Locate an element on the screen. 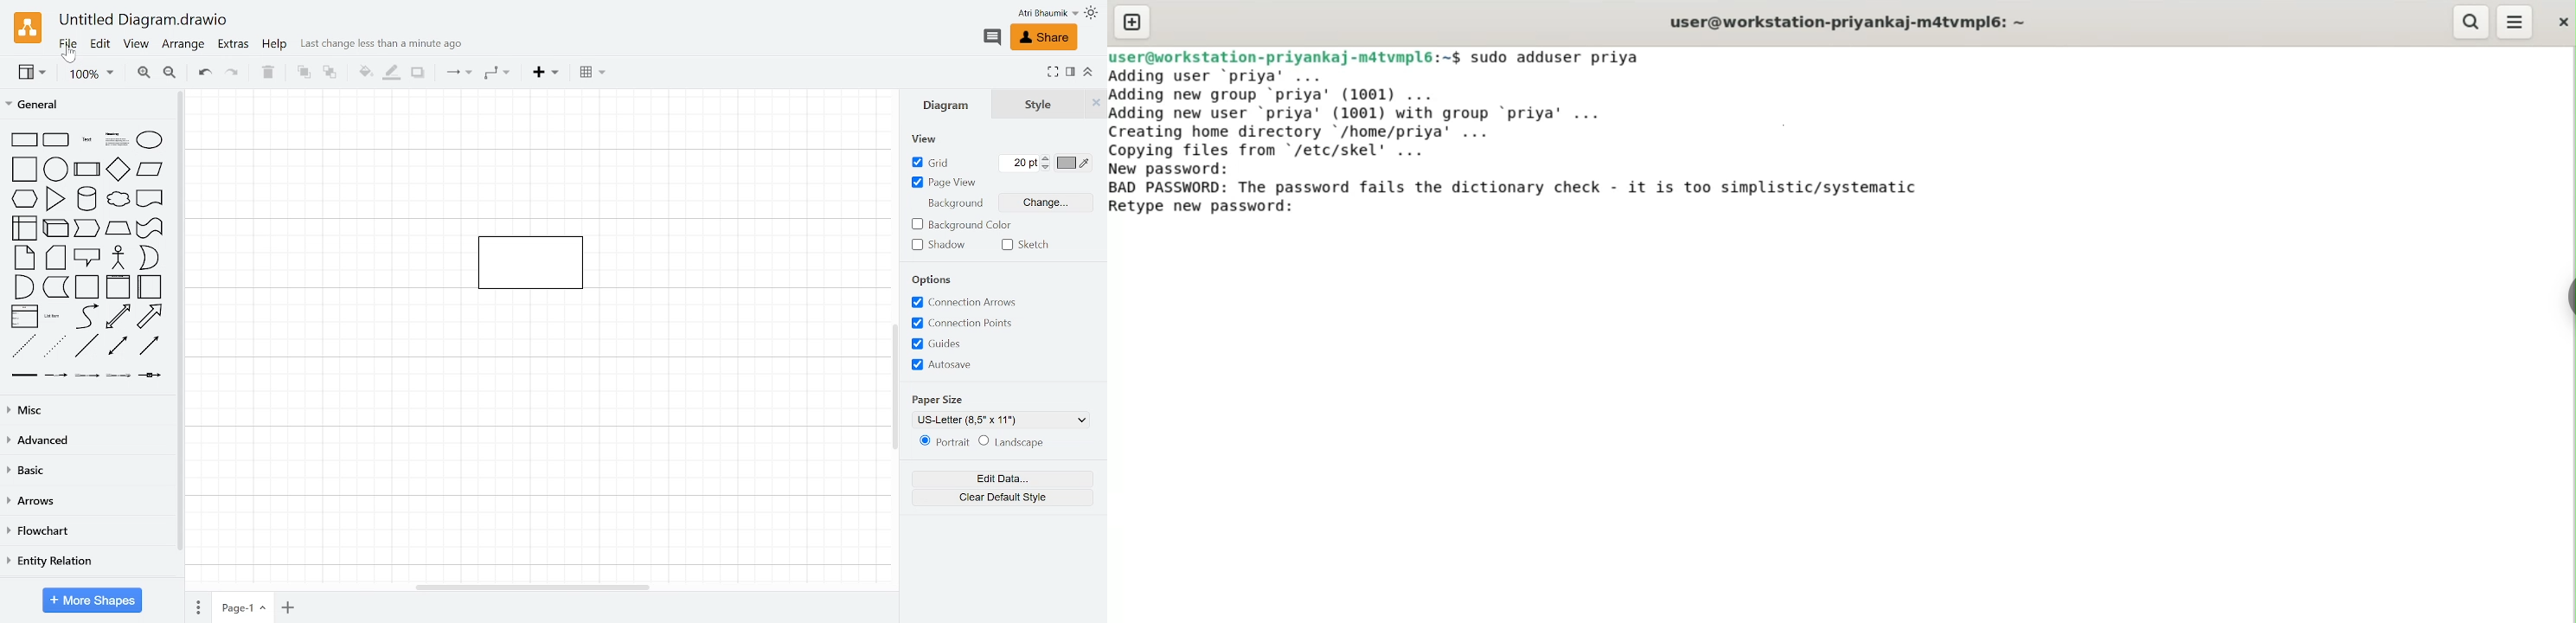 Image resolution: width=2576 pixels, height=644 pixels. Shadow is located at coordinates (418, 73).